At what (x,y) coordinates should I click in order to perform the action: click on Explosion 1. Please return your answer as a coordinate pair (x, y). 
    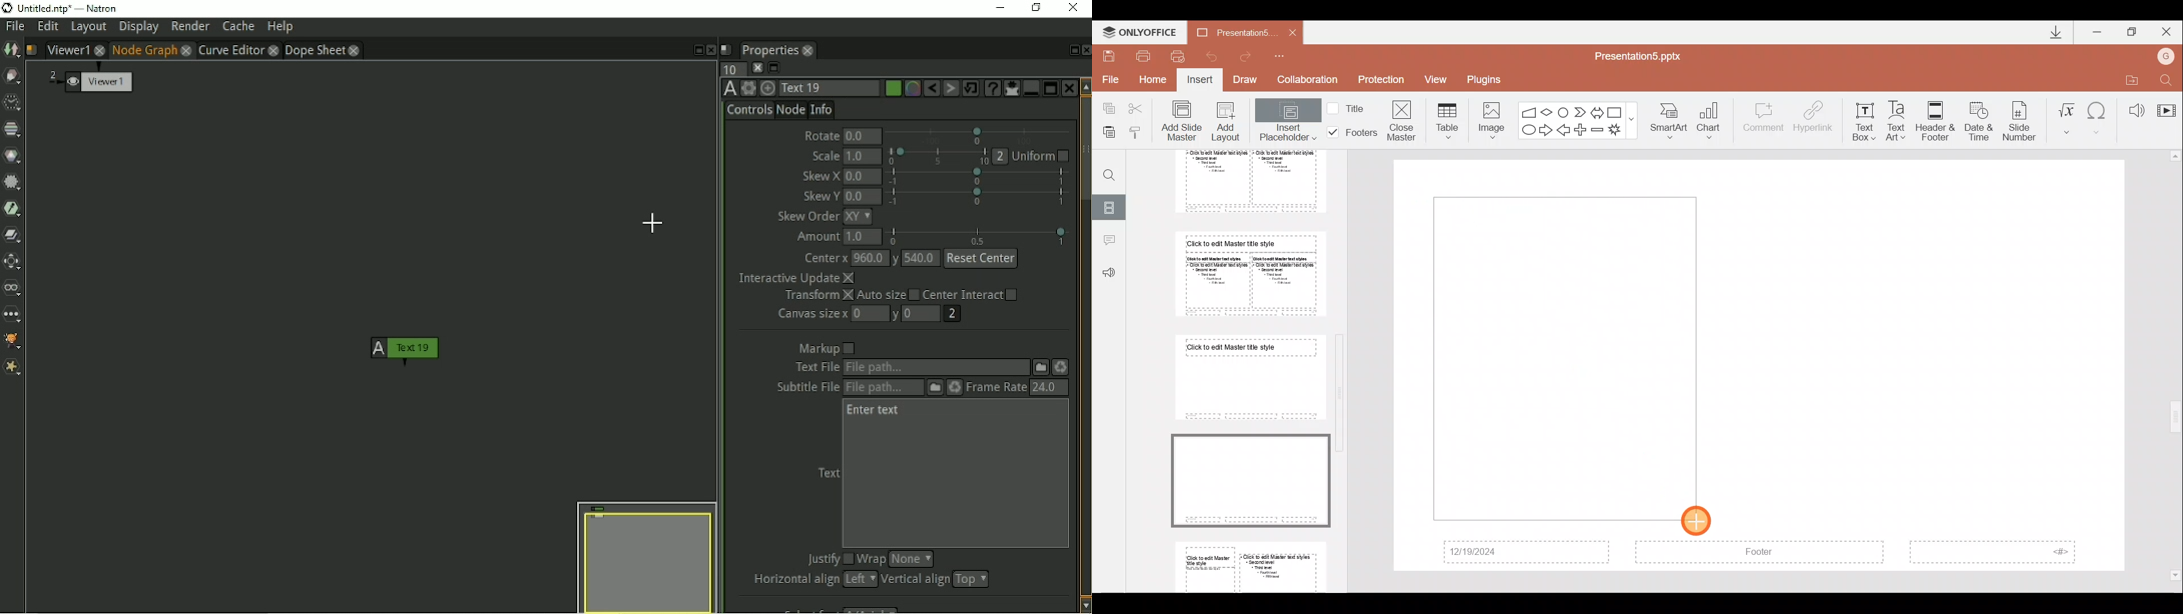
    Looking at the image, I should click on (1620, 131).